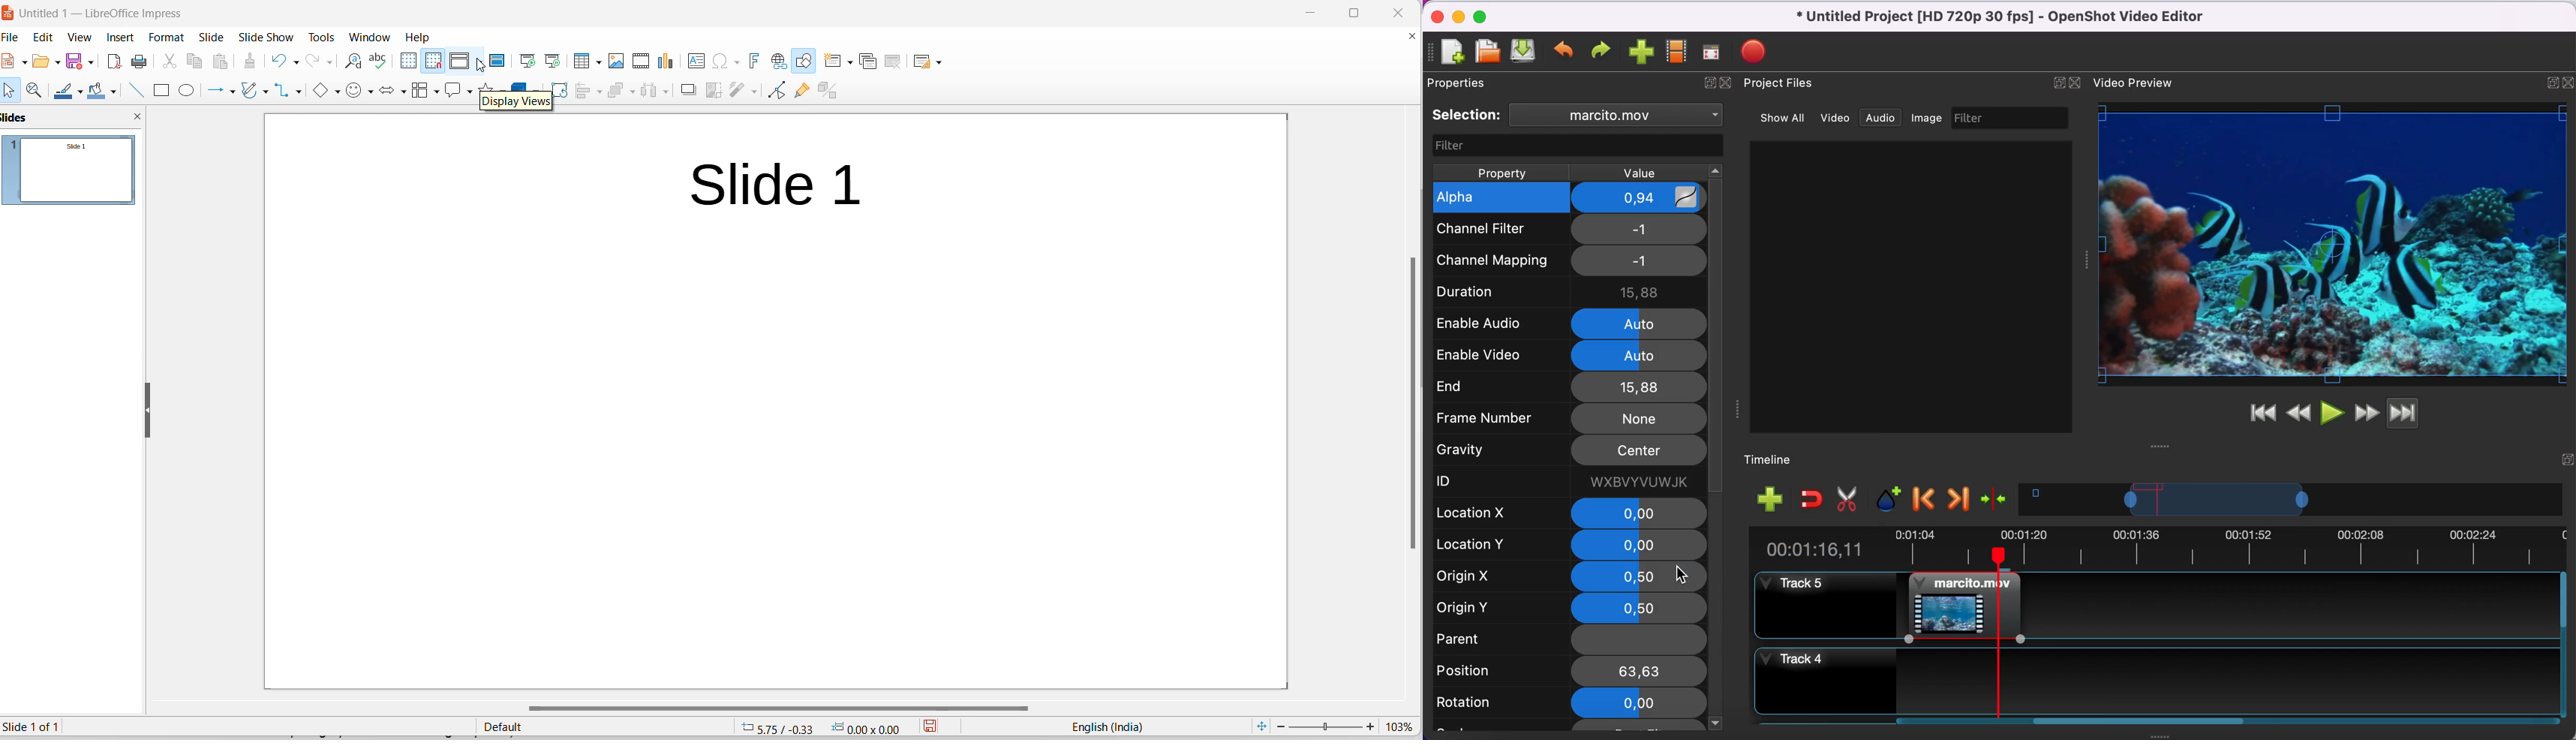  I want to click on curves and polygons options, so click(269, 91).